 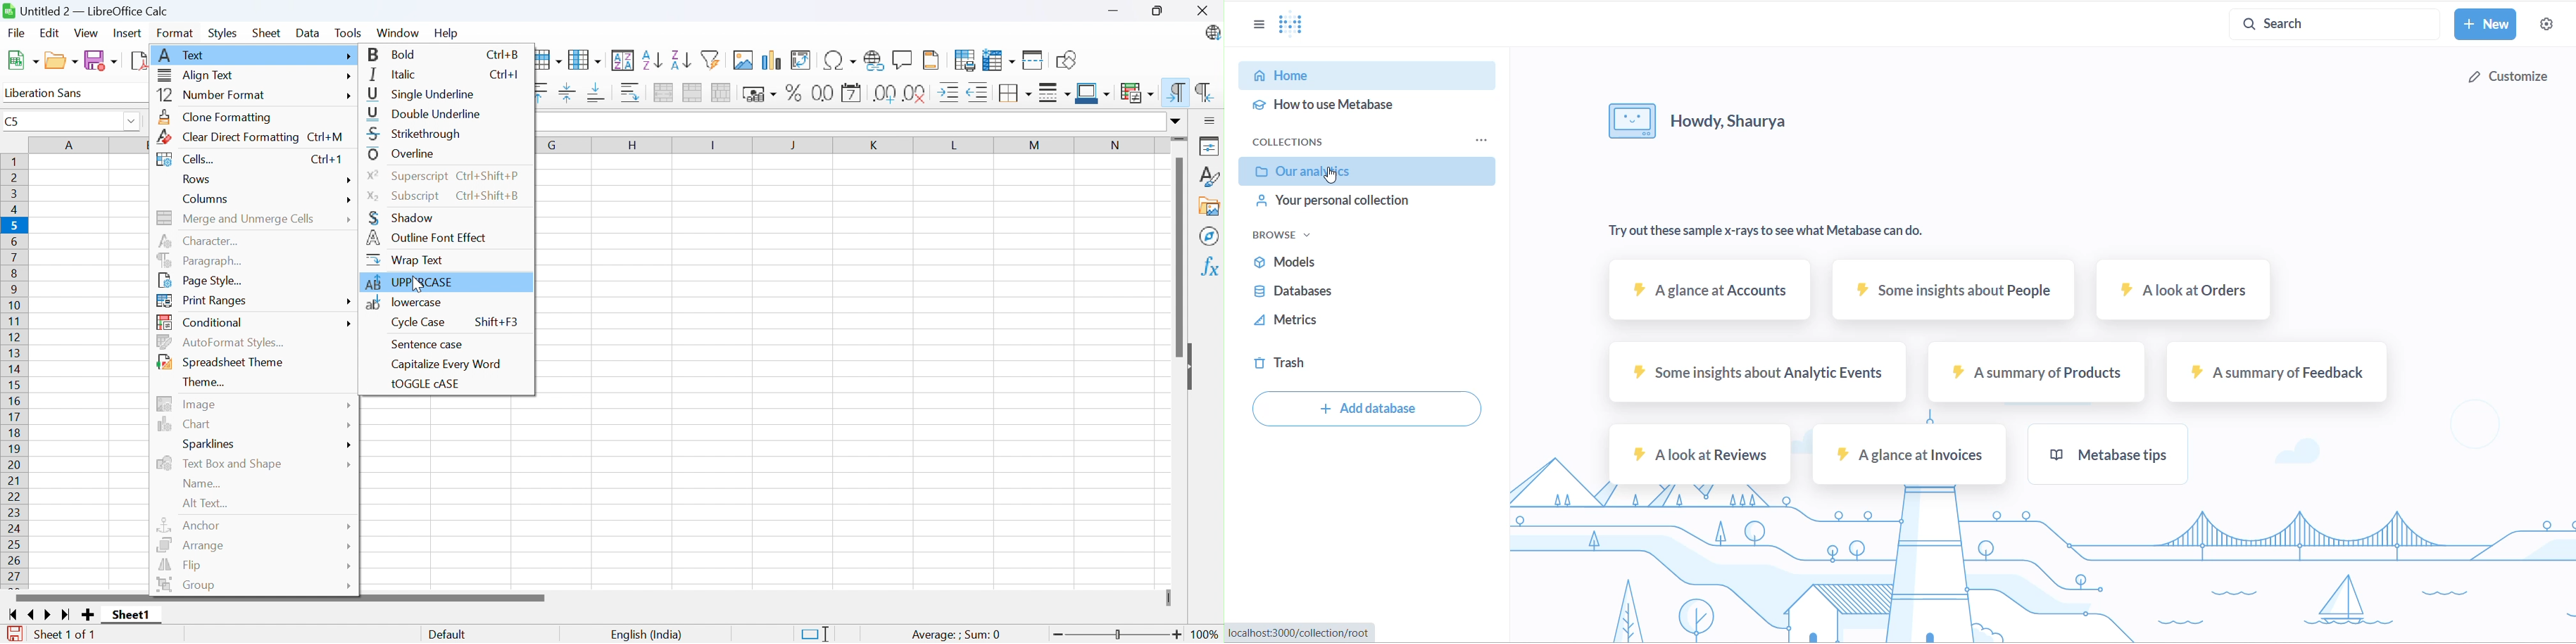 What do you see at coordinates (1206, 635) in the screenshot?
I see `100%` at bounding box center [1206, 635].